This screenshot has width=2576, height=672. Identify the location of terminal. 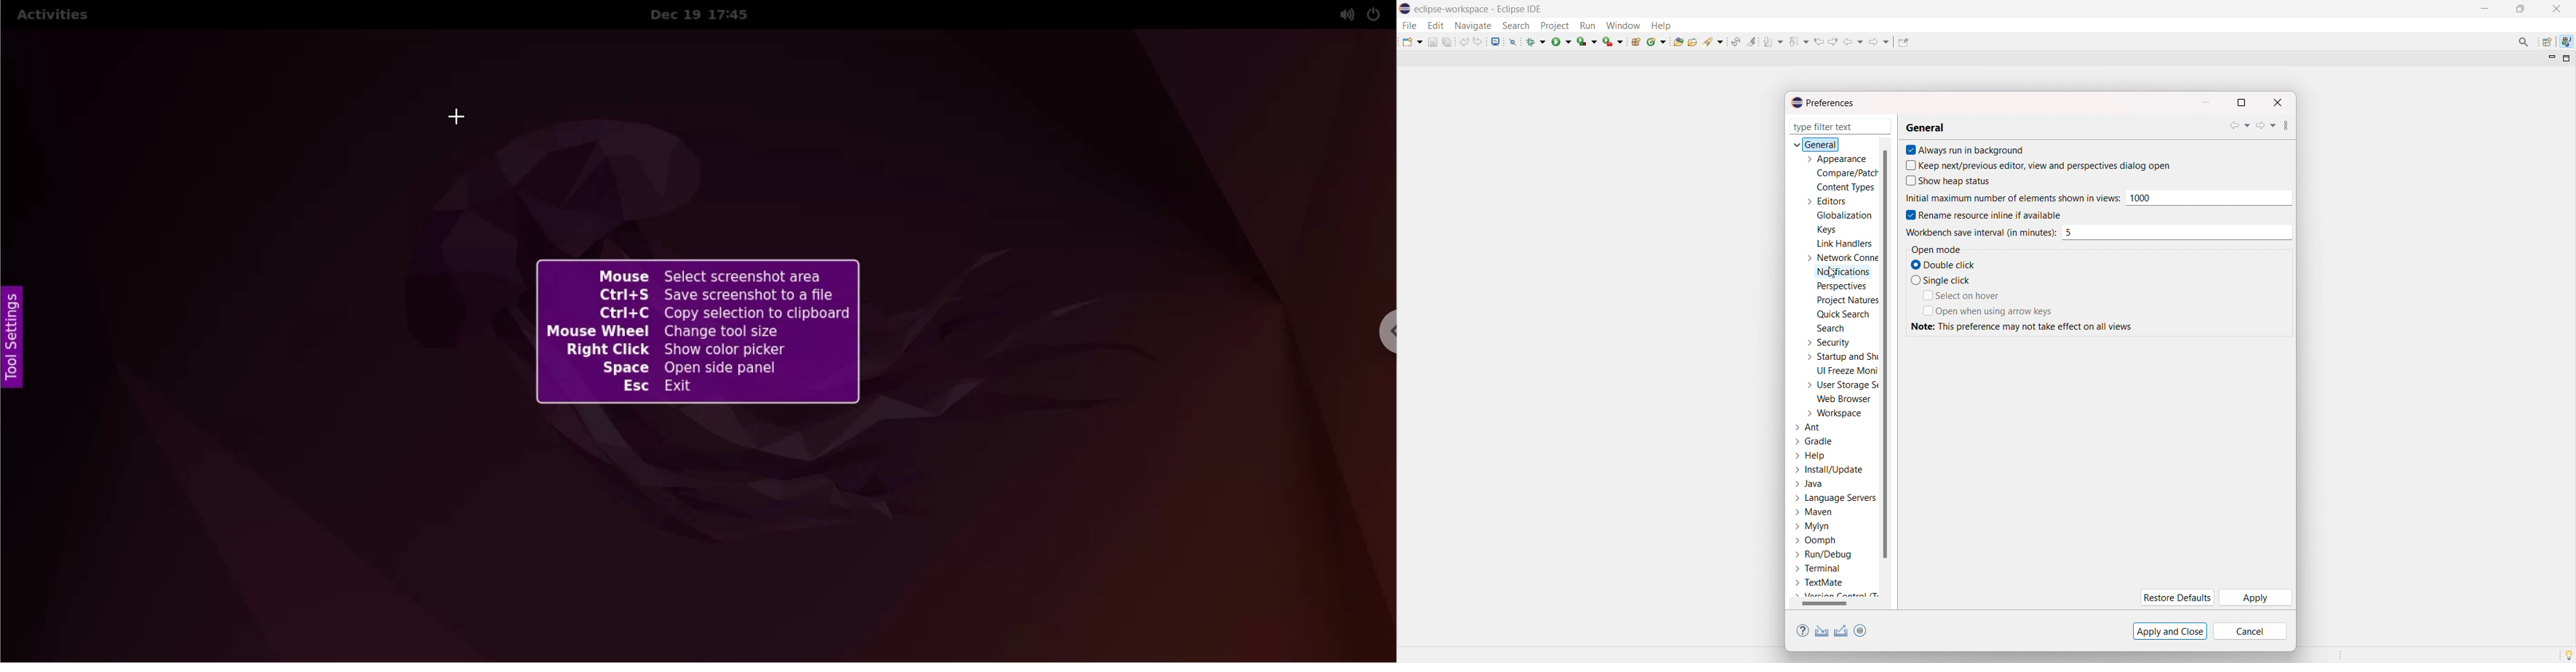
(1819, 569).